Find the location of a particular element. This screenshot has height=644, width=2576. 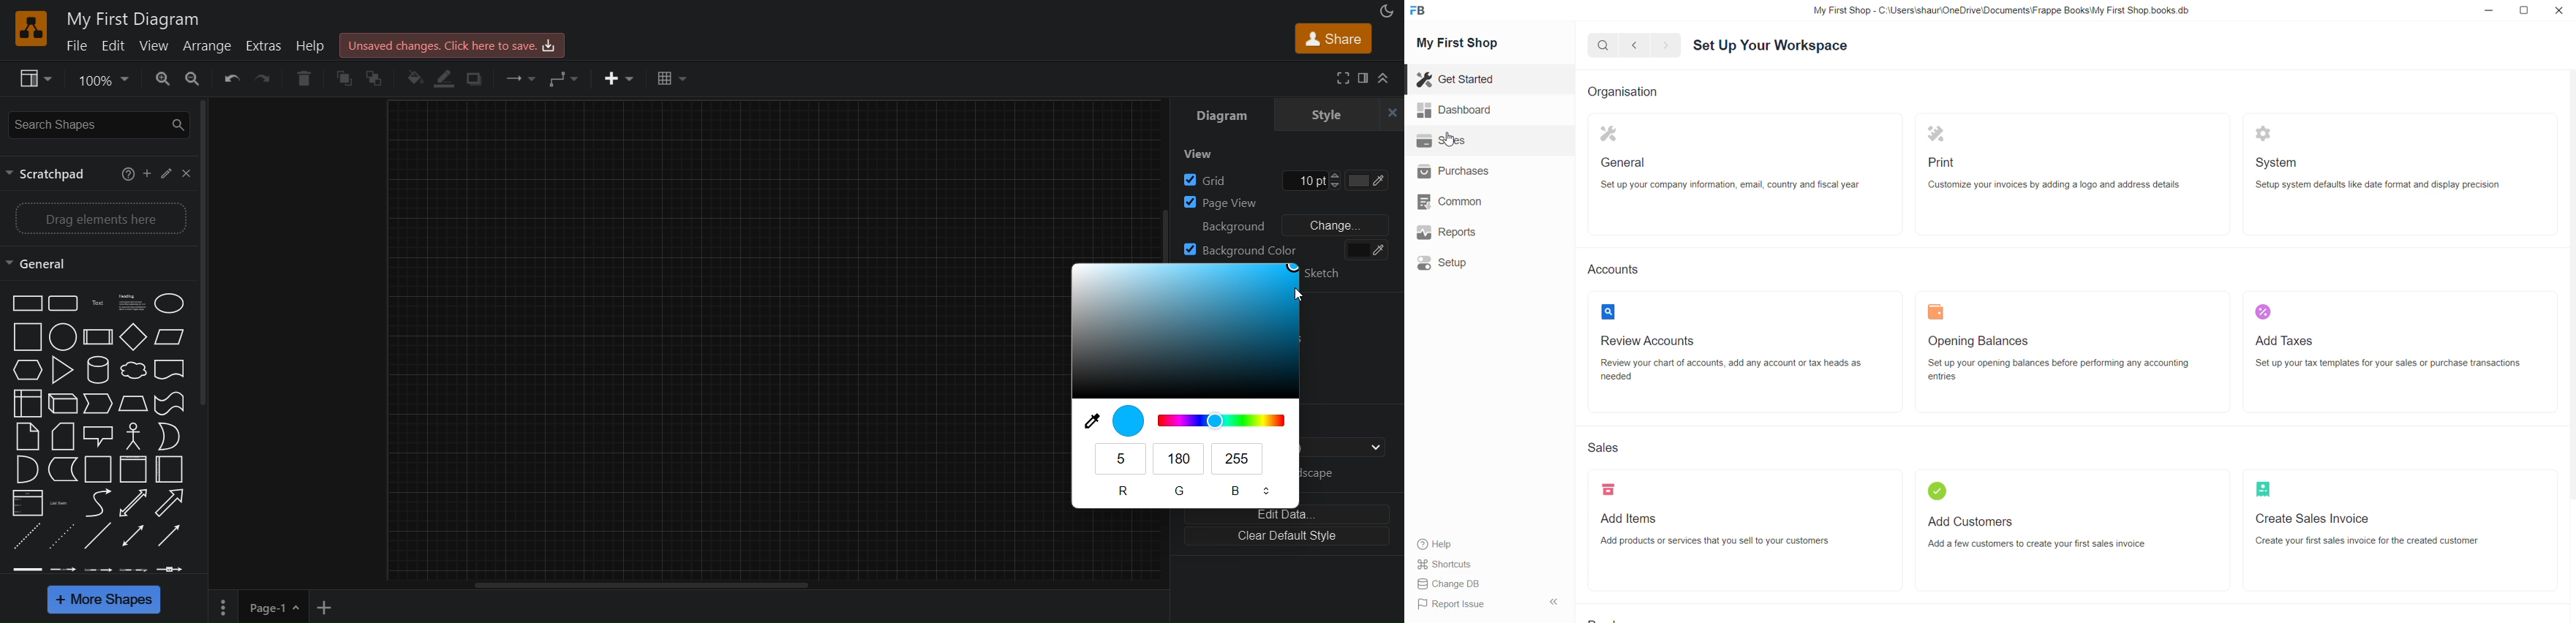

change is located at coordinates (1333, 224).